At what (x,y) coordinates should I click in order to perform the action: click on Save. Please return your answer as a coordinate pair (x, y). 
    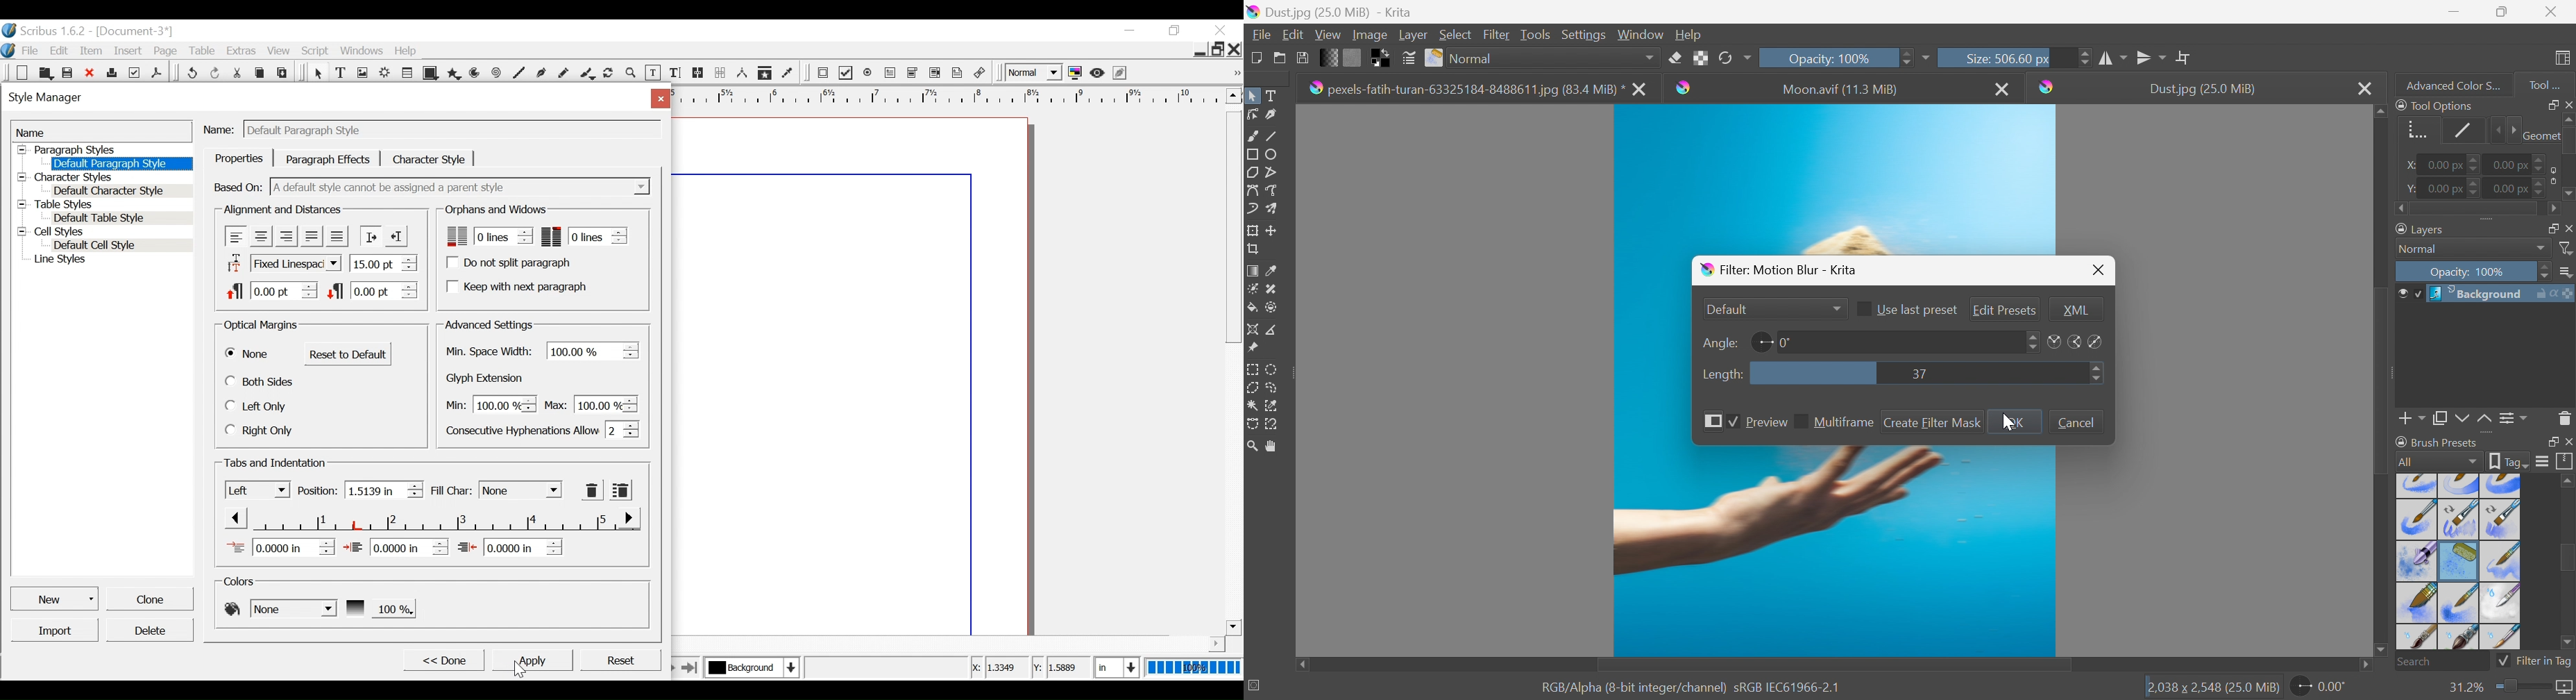
    Looking at the image, I should click on (68, 72).